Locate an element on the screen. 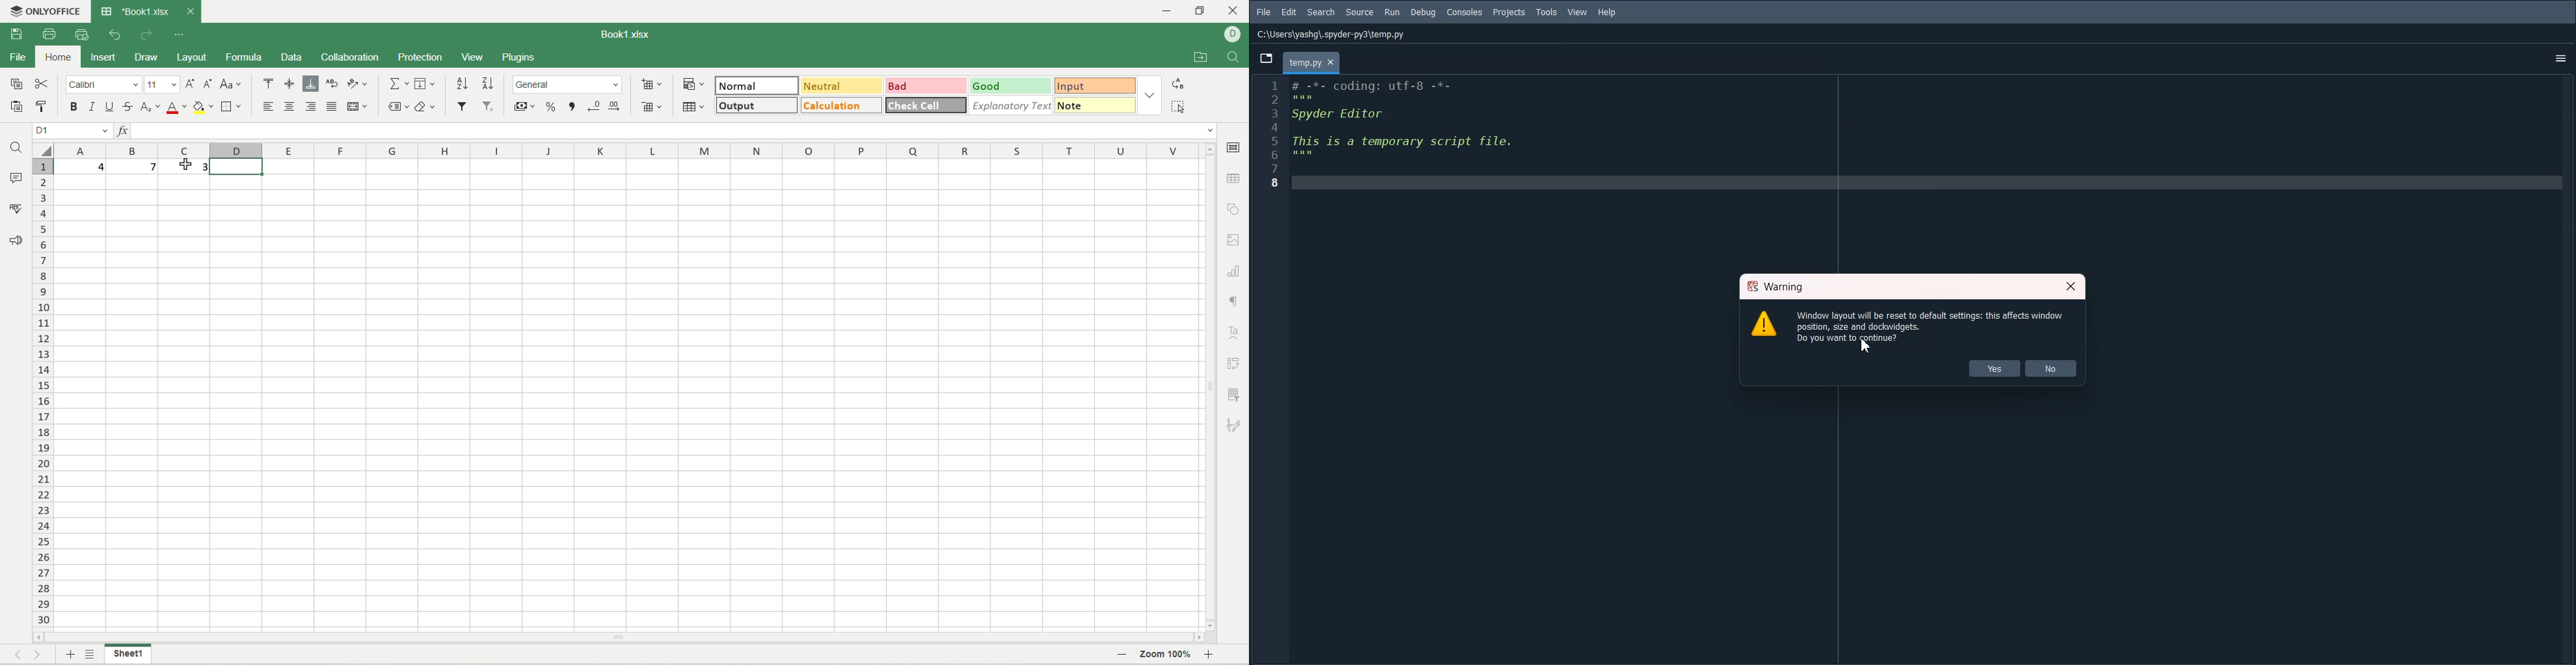 This screenshot has width=2576, height=672. fill is located at coordinates (425, 84).